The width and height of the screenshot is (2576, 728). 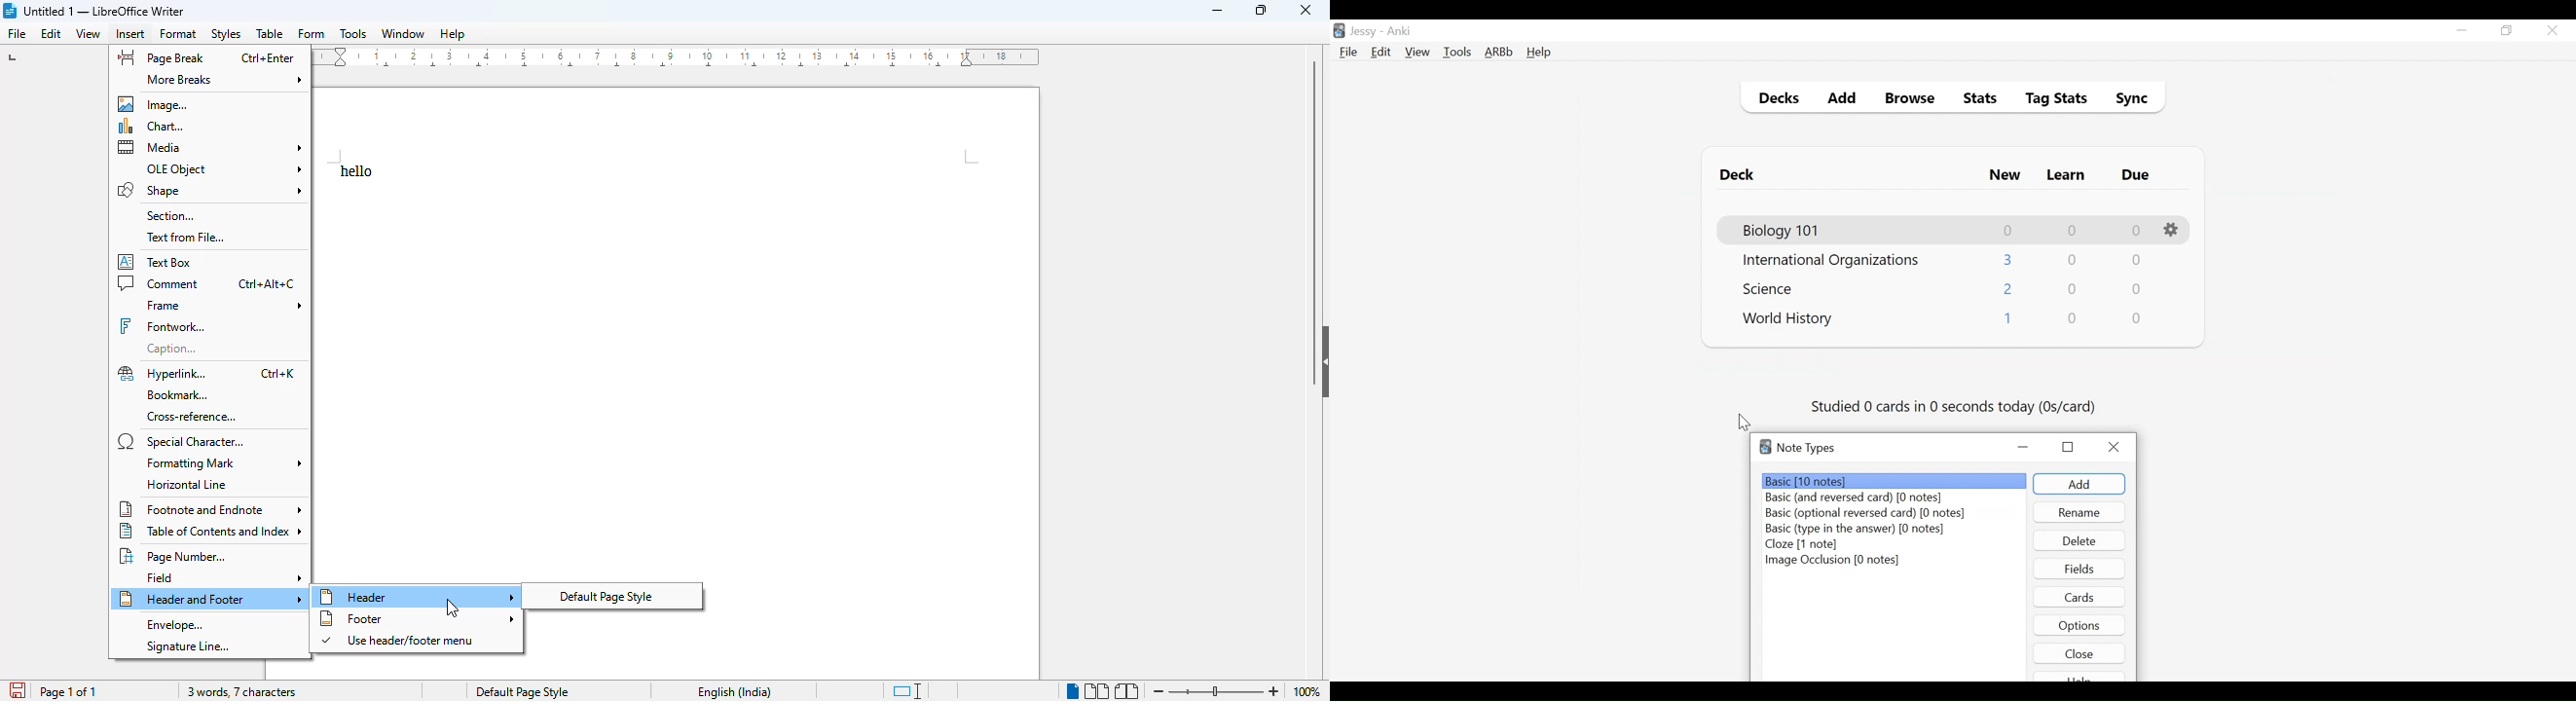 I want to click on Close, so click(x=2552, y=31).